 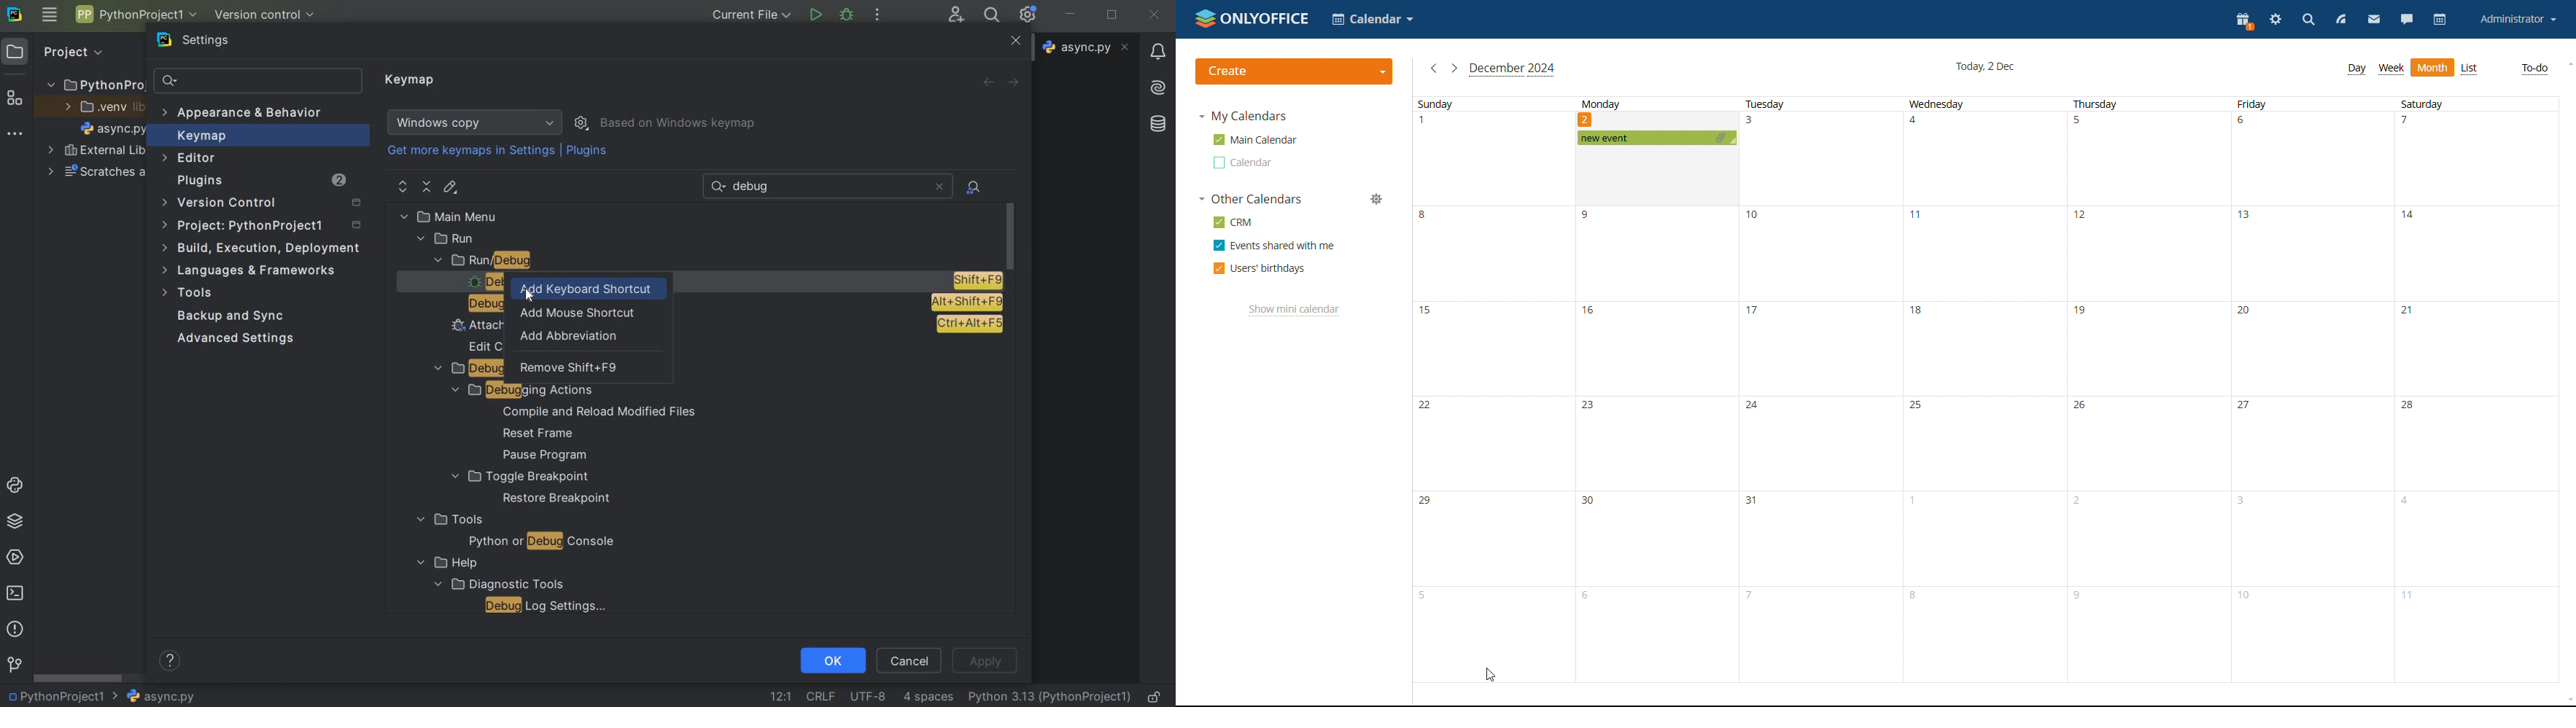 What do you see at coordinates (969, 325) in the screenshot?
I see `Ctrl+Alt+F5` at bounding box center [969, 325].